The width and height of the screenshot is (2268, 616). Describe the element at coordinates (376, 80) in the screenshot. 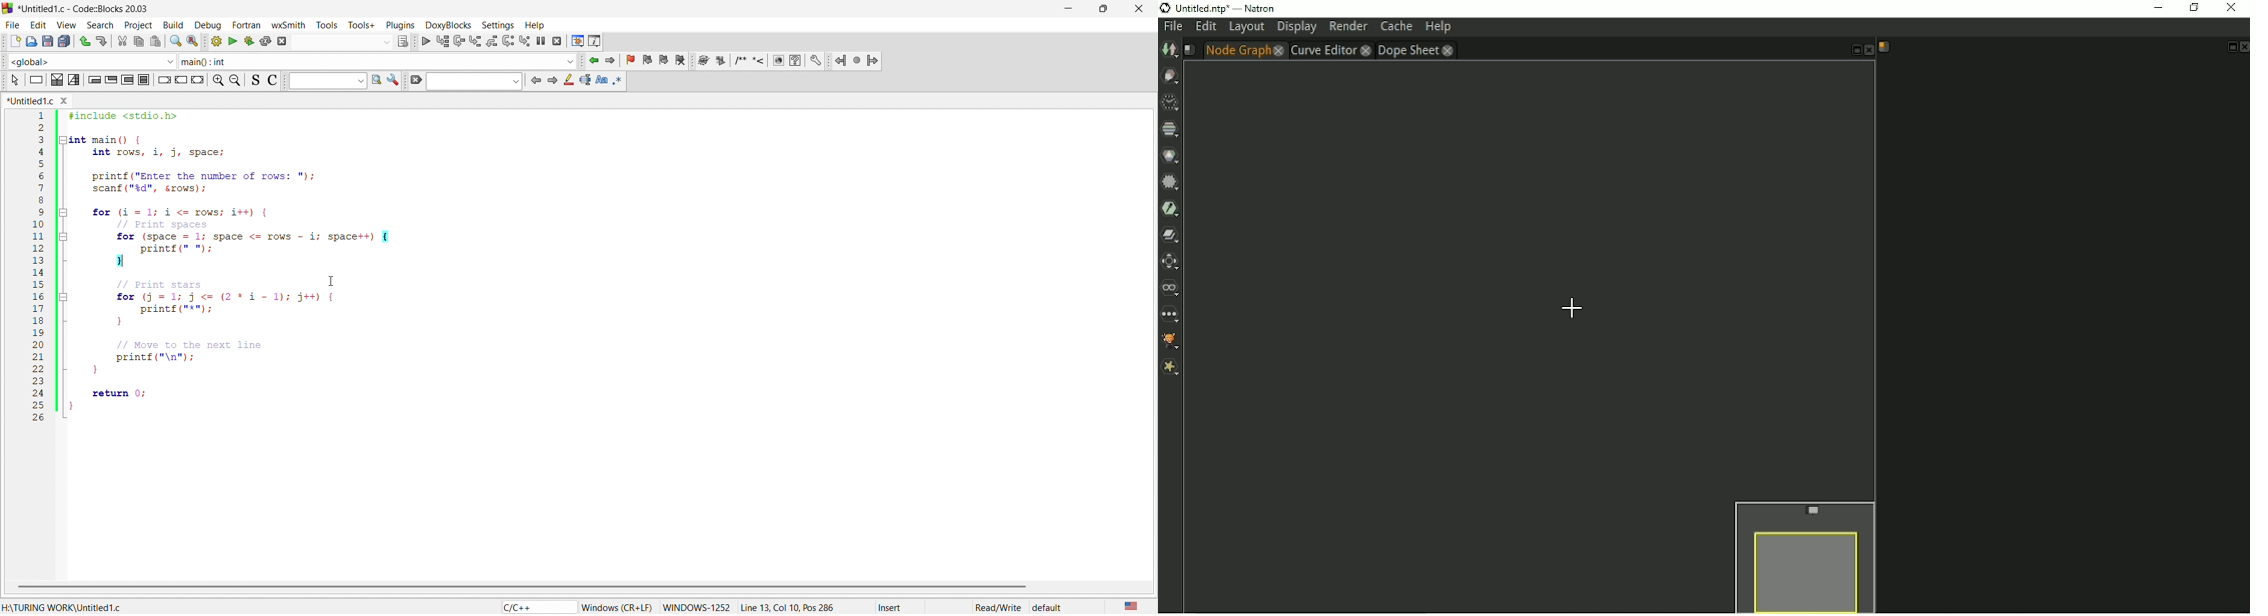

I see `search` at that location.